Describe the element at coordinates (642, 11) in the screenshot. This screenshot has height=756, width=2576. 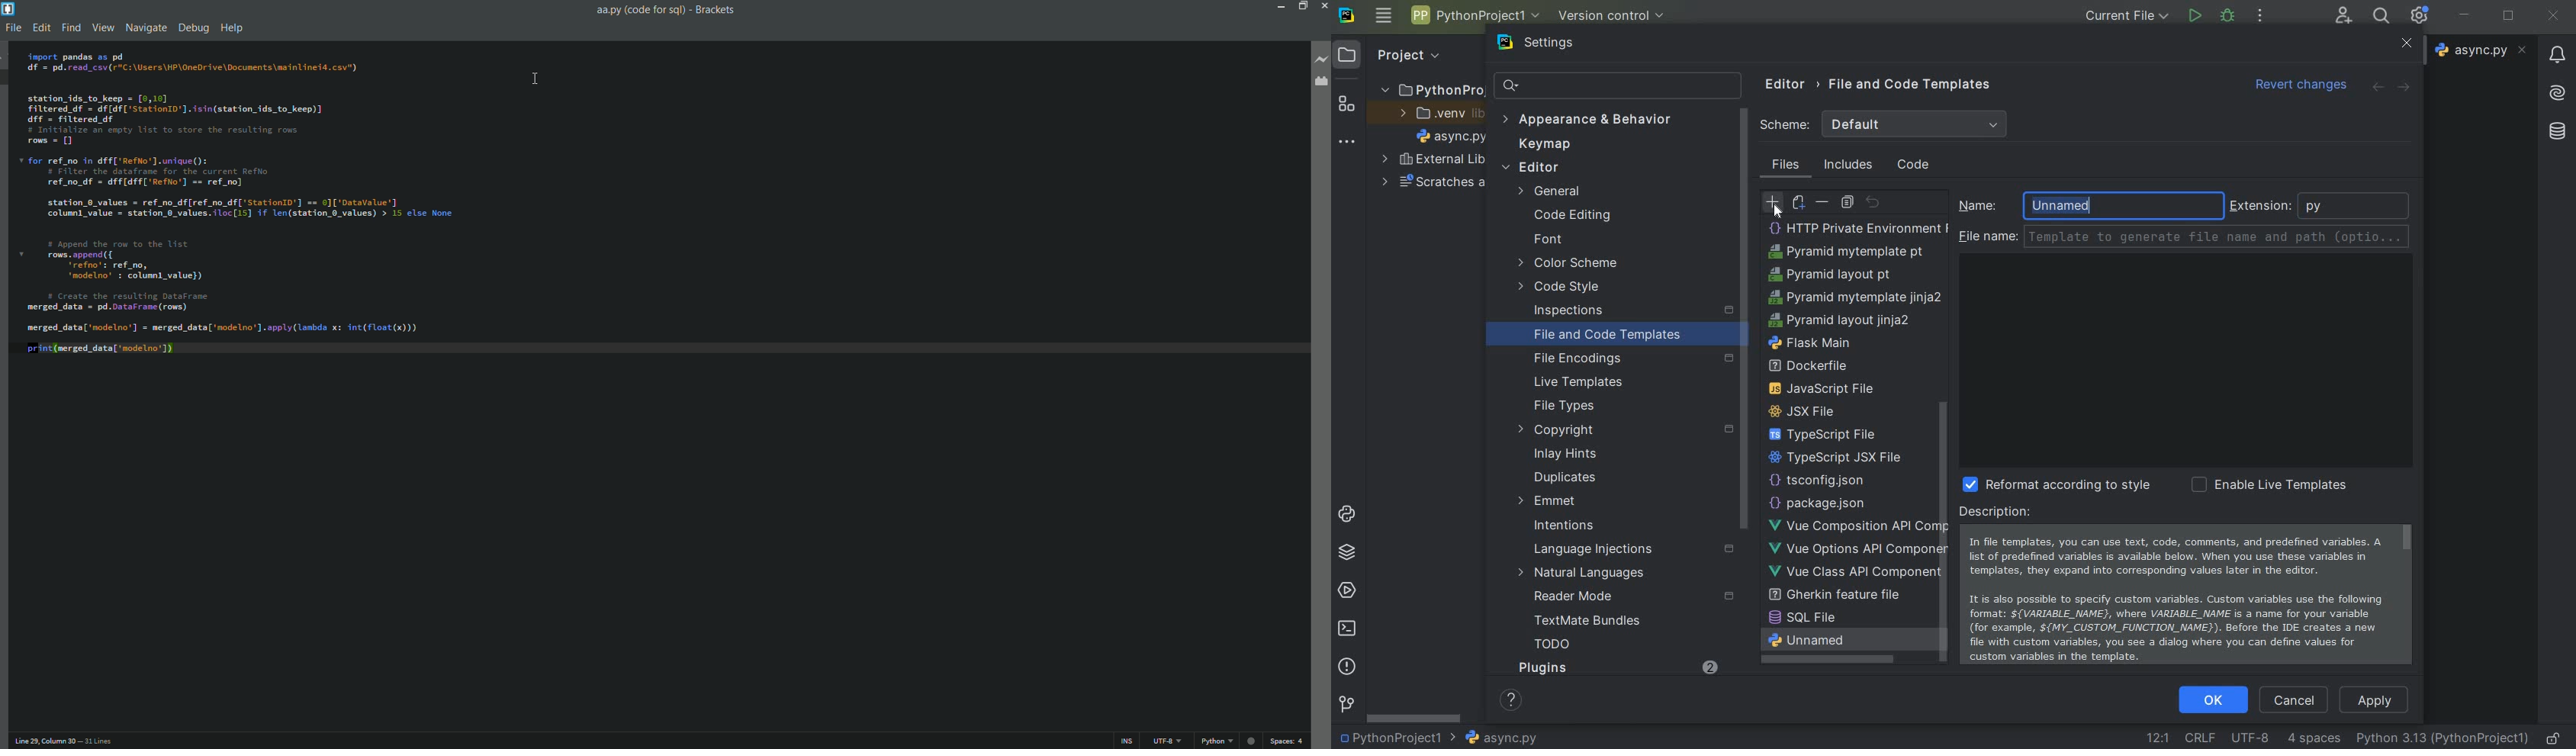
I see `file name` at that location.